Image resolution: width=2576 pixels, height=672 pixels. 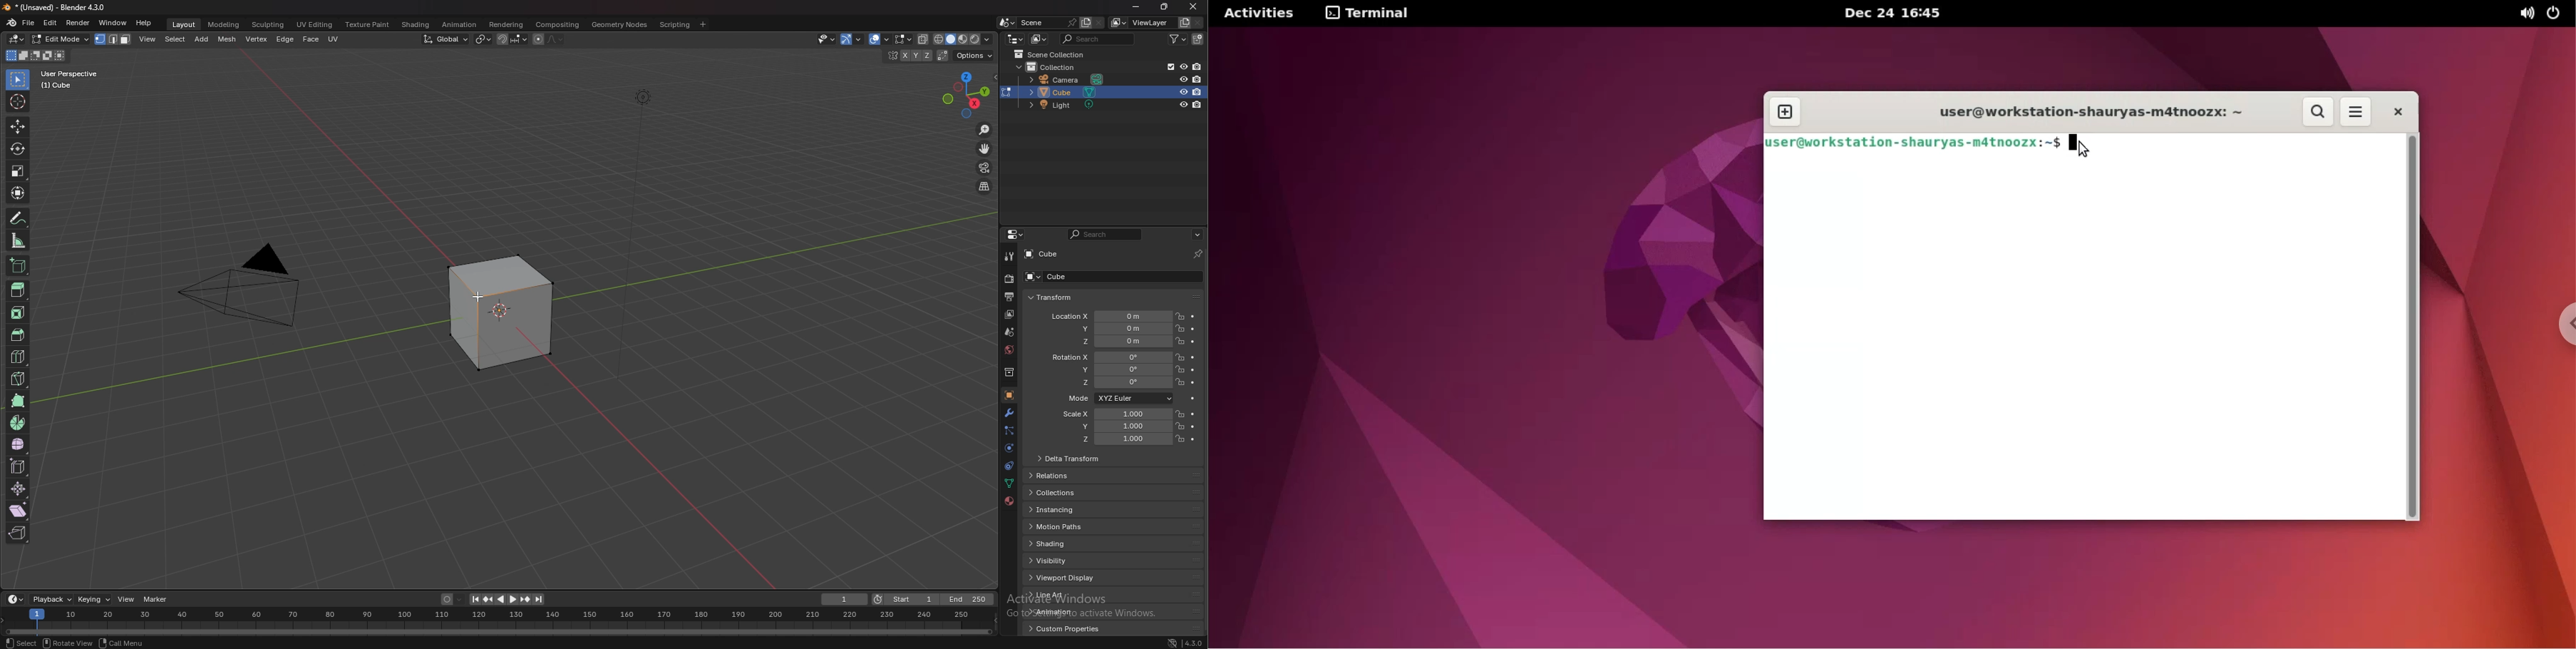 What do you see at coordinates (1115, 414) in the screenshot?
I see `scale x` at bounding box center [1115, 414].